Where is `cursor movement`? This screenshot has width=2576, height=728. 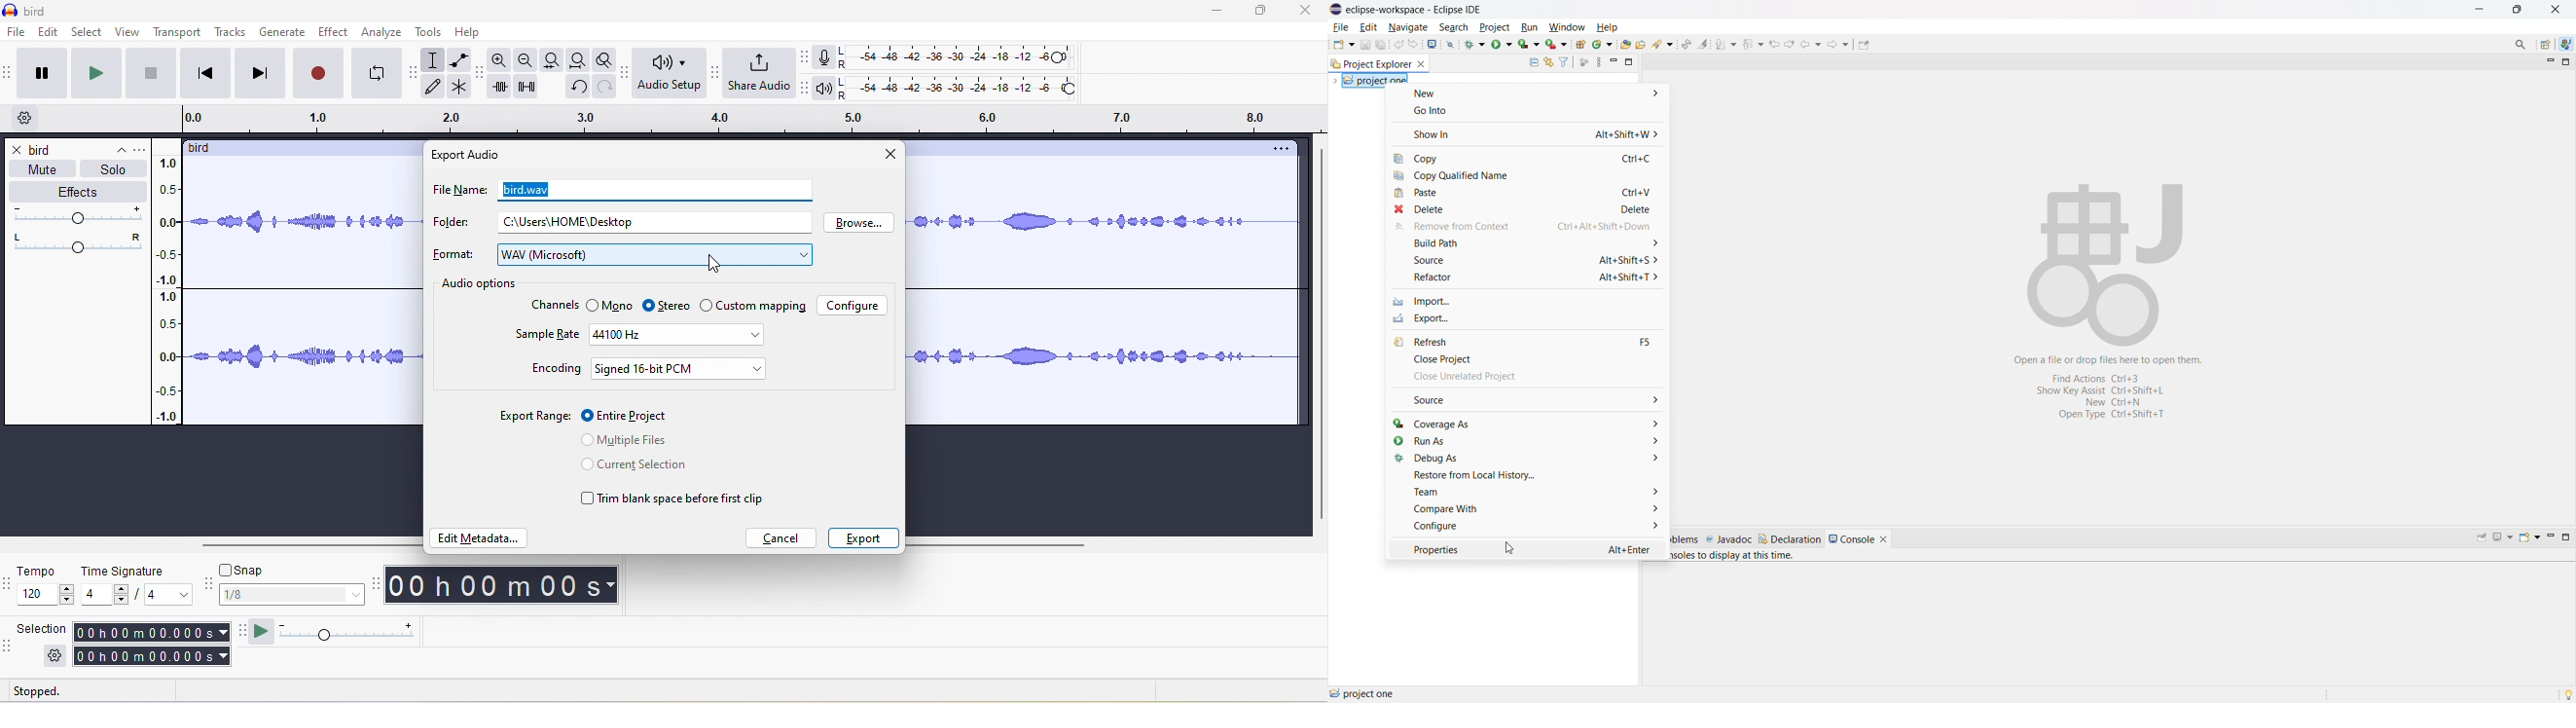
cursor movement is located at coordinates (713, 264).